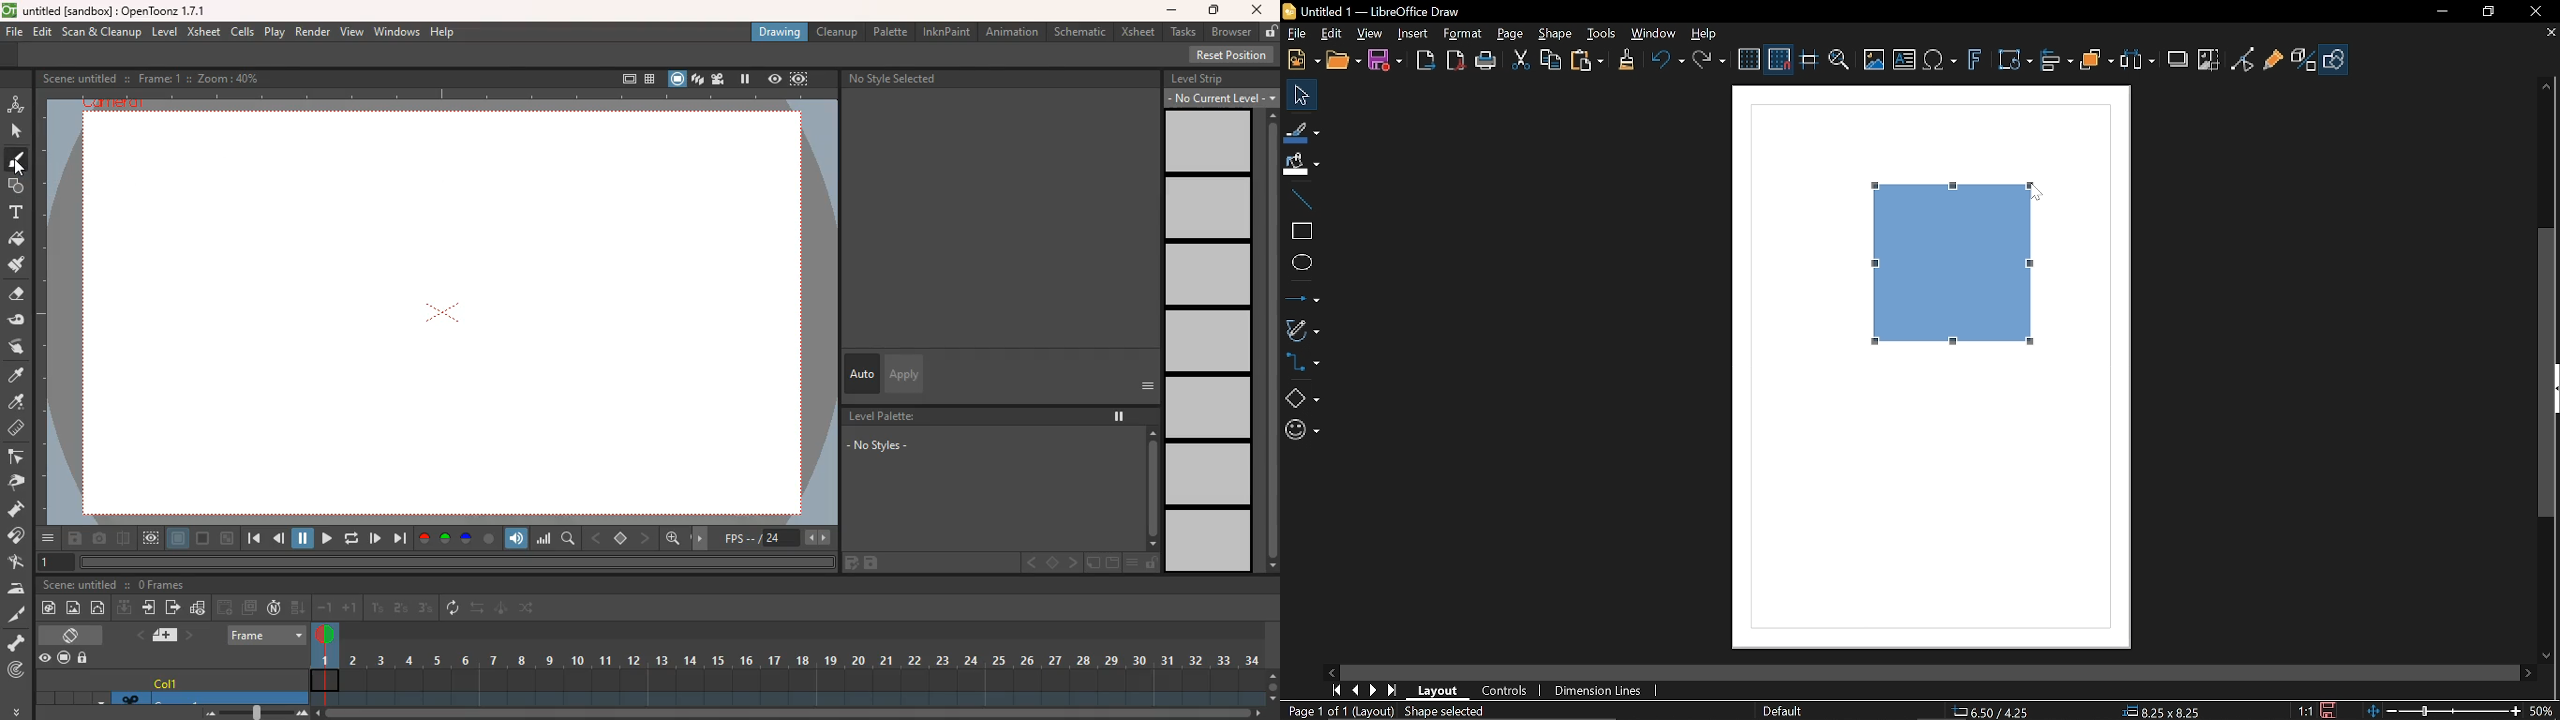 Image resolution: width=2576 pixels, height=728 pixels. I want to click on Insert image, so click(1872, 60).